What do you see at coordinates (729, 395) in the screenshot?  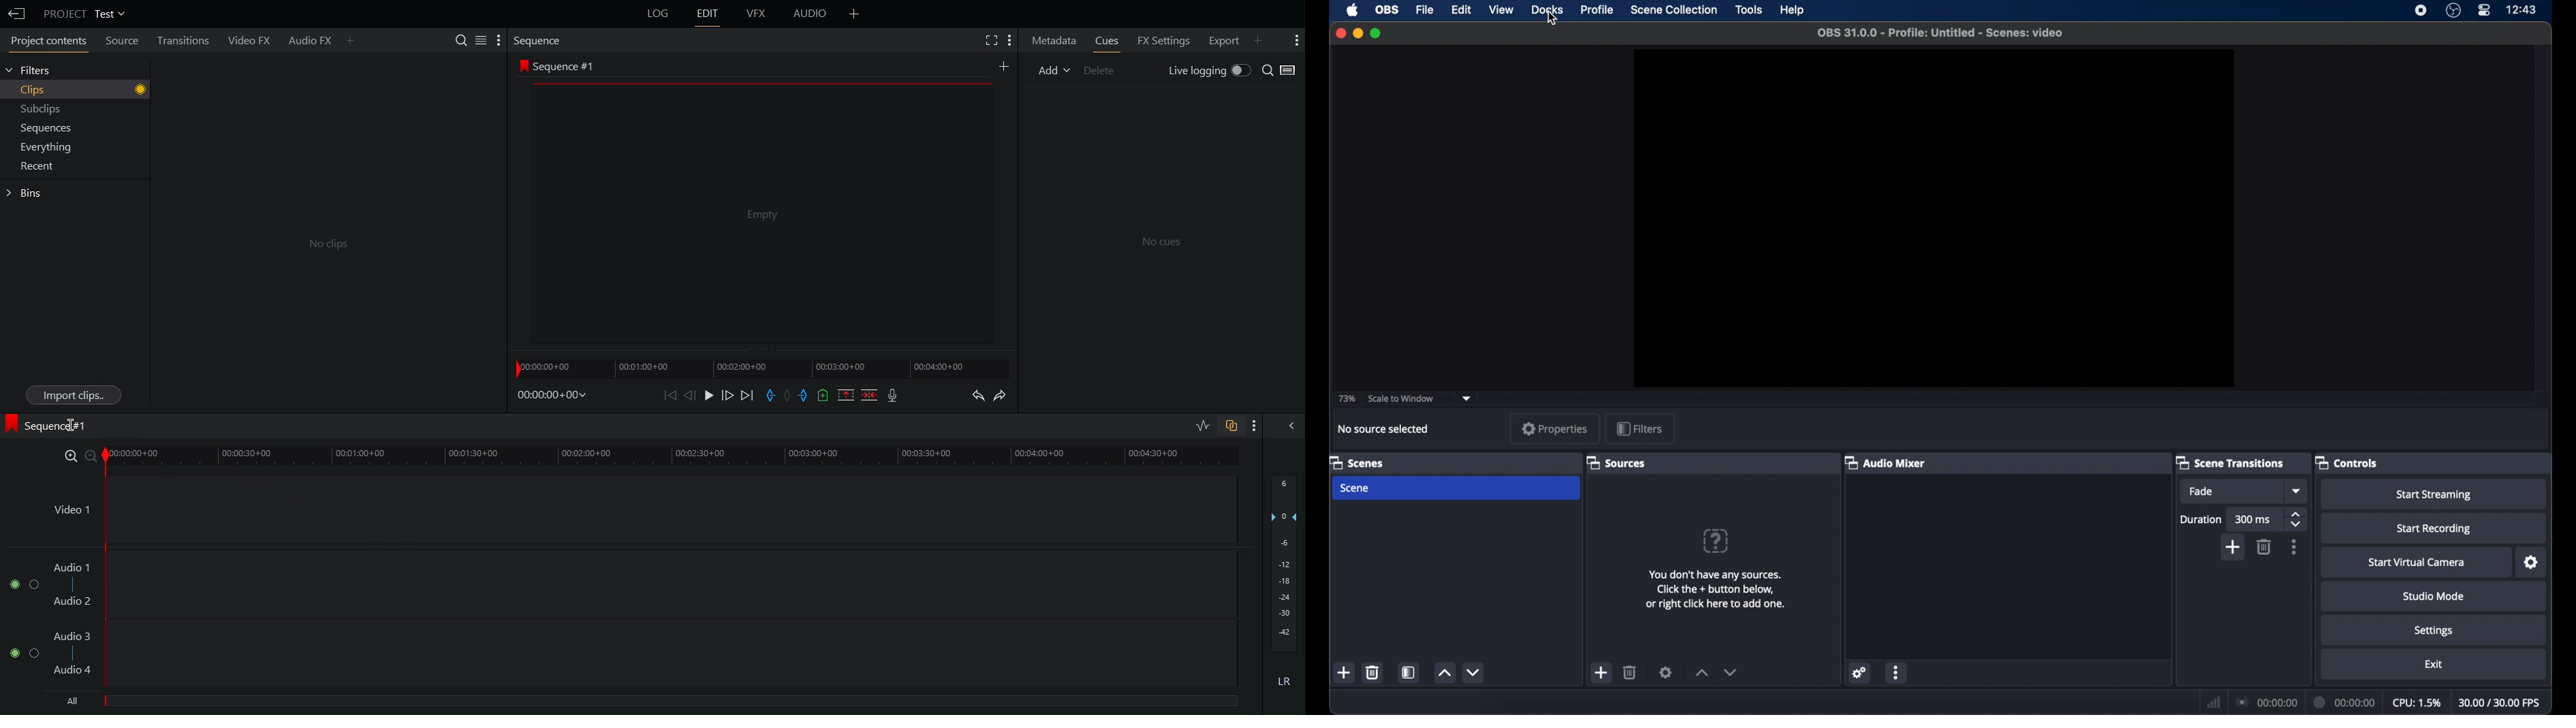 I see `Move Forward` at bounding box center [729, 395].